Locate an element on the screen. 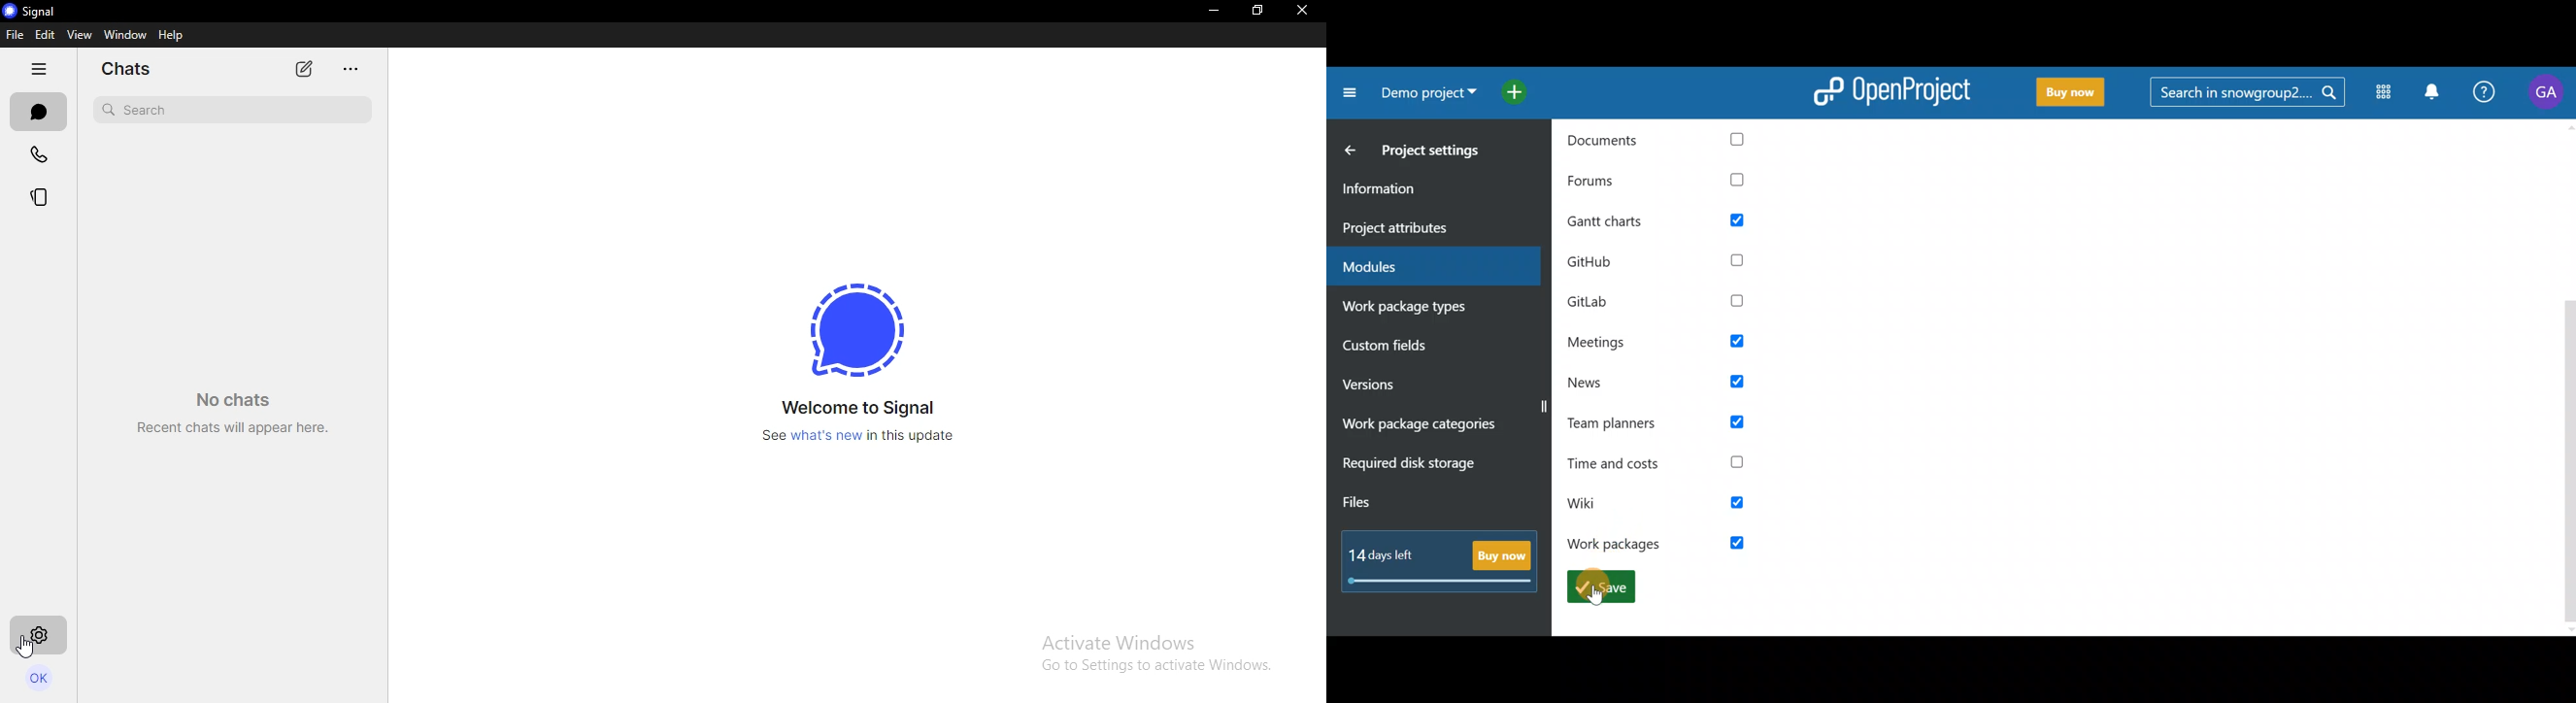 Image resolution: width=2576 pixels, height=728 pixels. view is located at coordinates (79, 35).